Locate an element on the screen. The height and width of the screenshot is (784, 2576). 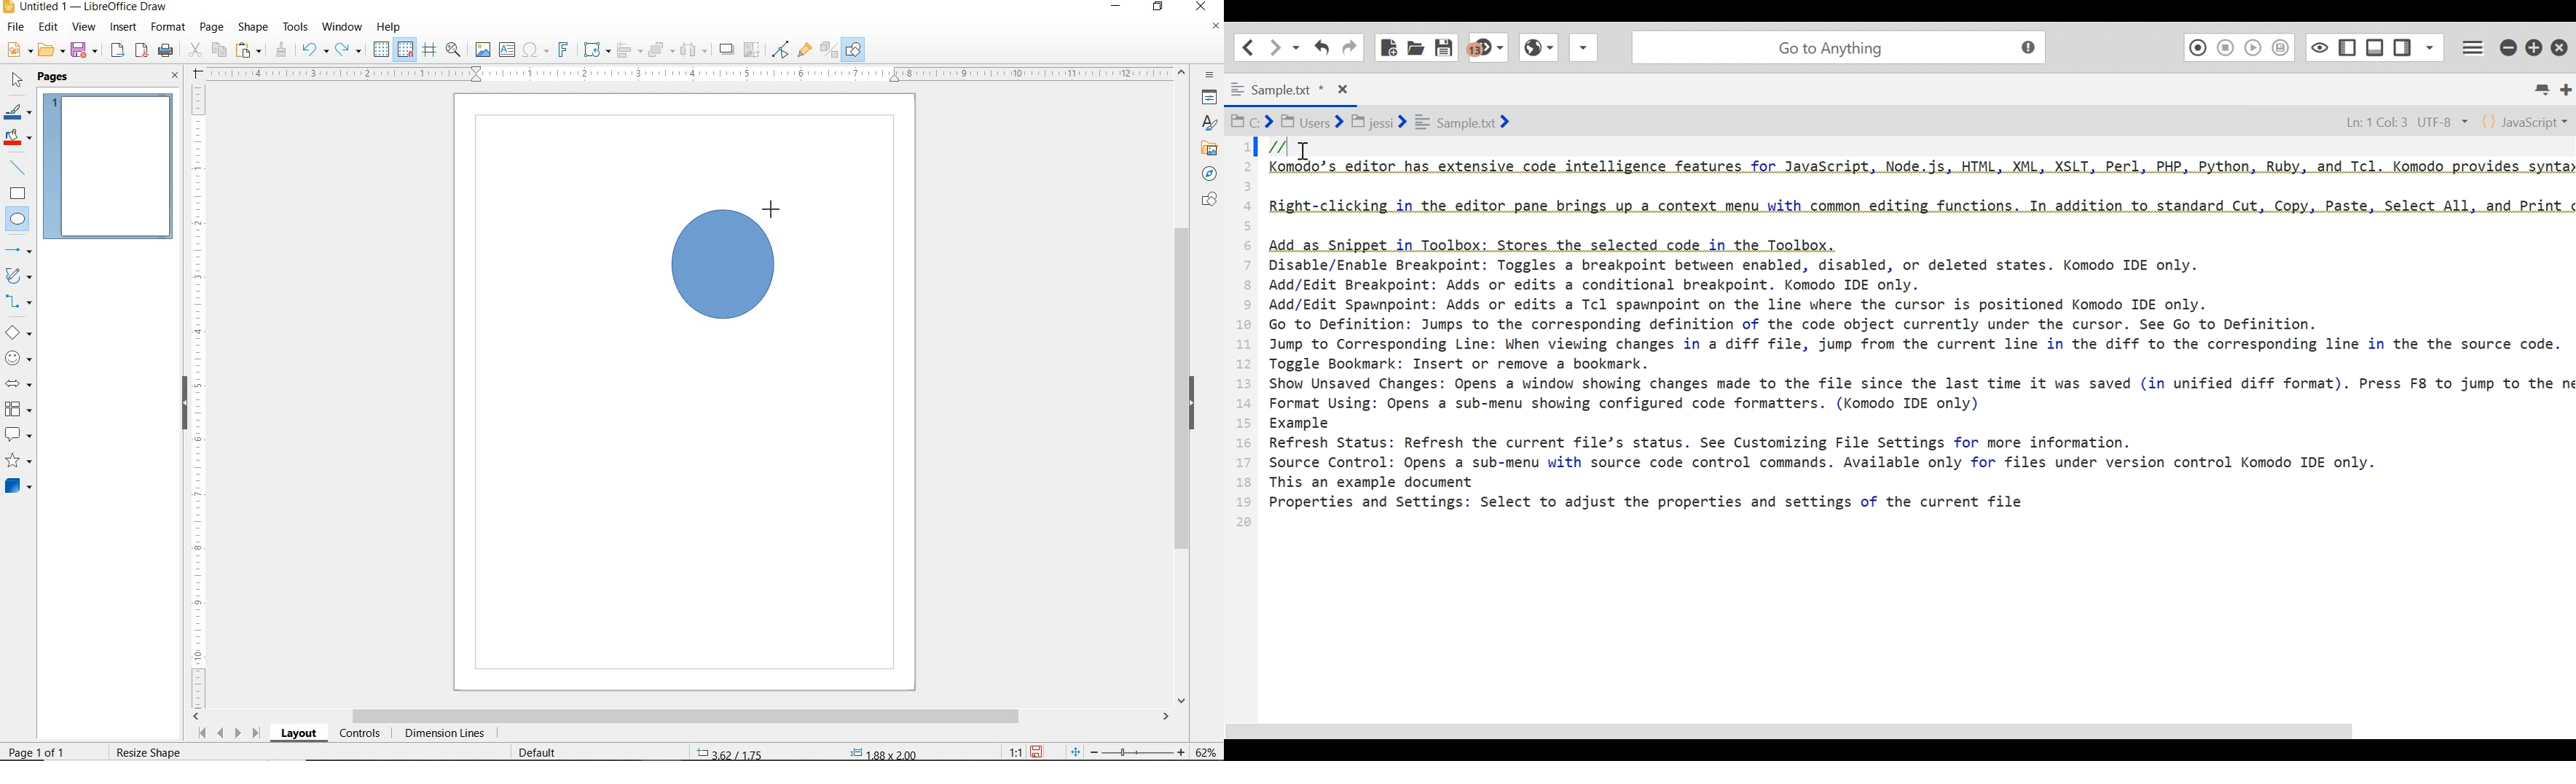
HELP is located at coordinates (389, 27).